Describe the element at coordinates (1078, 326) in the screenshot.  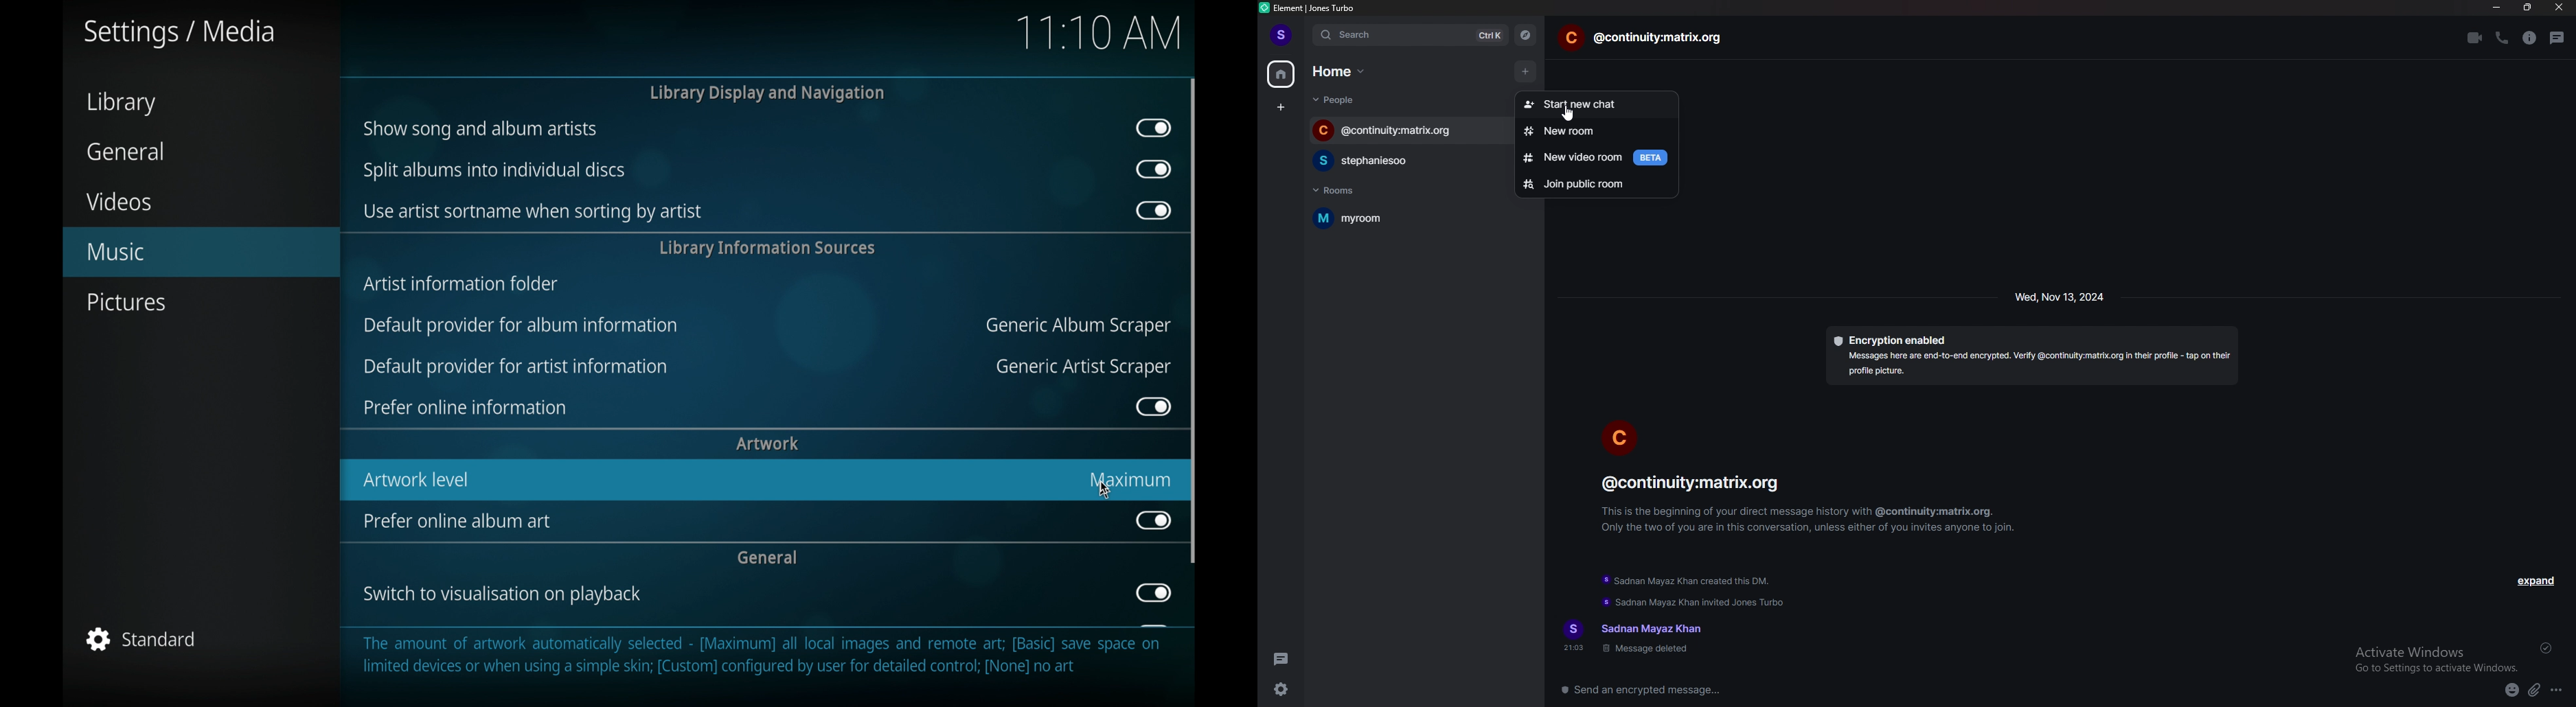
I see `generic album scraper` at that location.